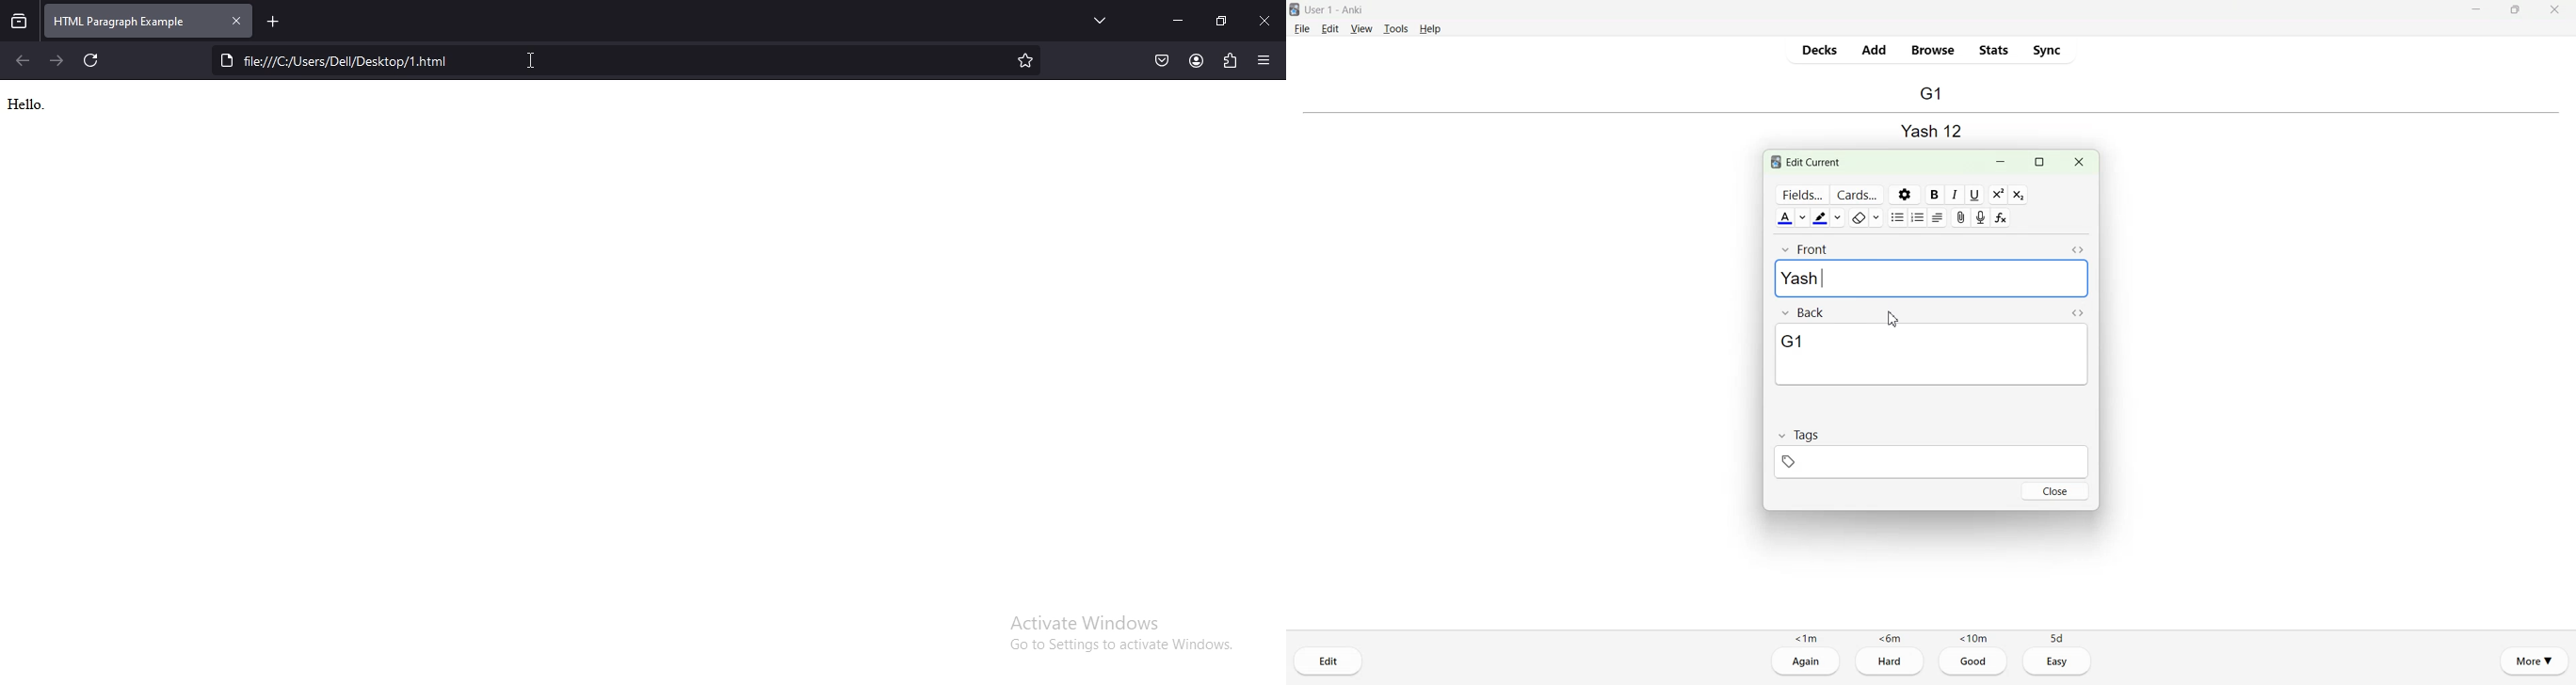 This screenshot has height=700, width=2576. What do you see at coordinates (19, 20) in the screenshot?
I see `view recent browsing across windows and devices` at bounding box center [19, 20].